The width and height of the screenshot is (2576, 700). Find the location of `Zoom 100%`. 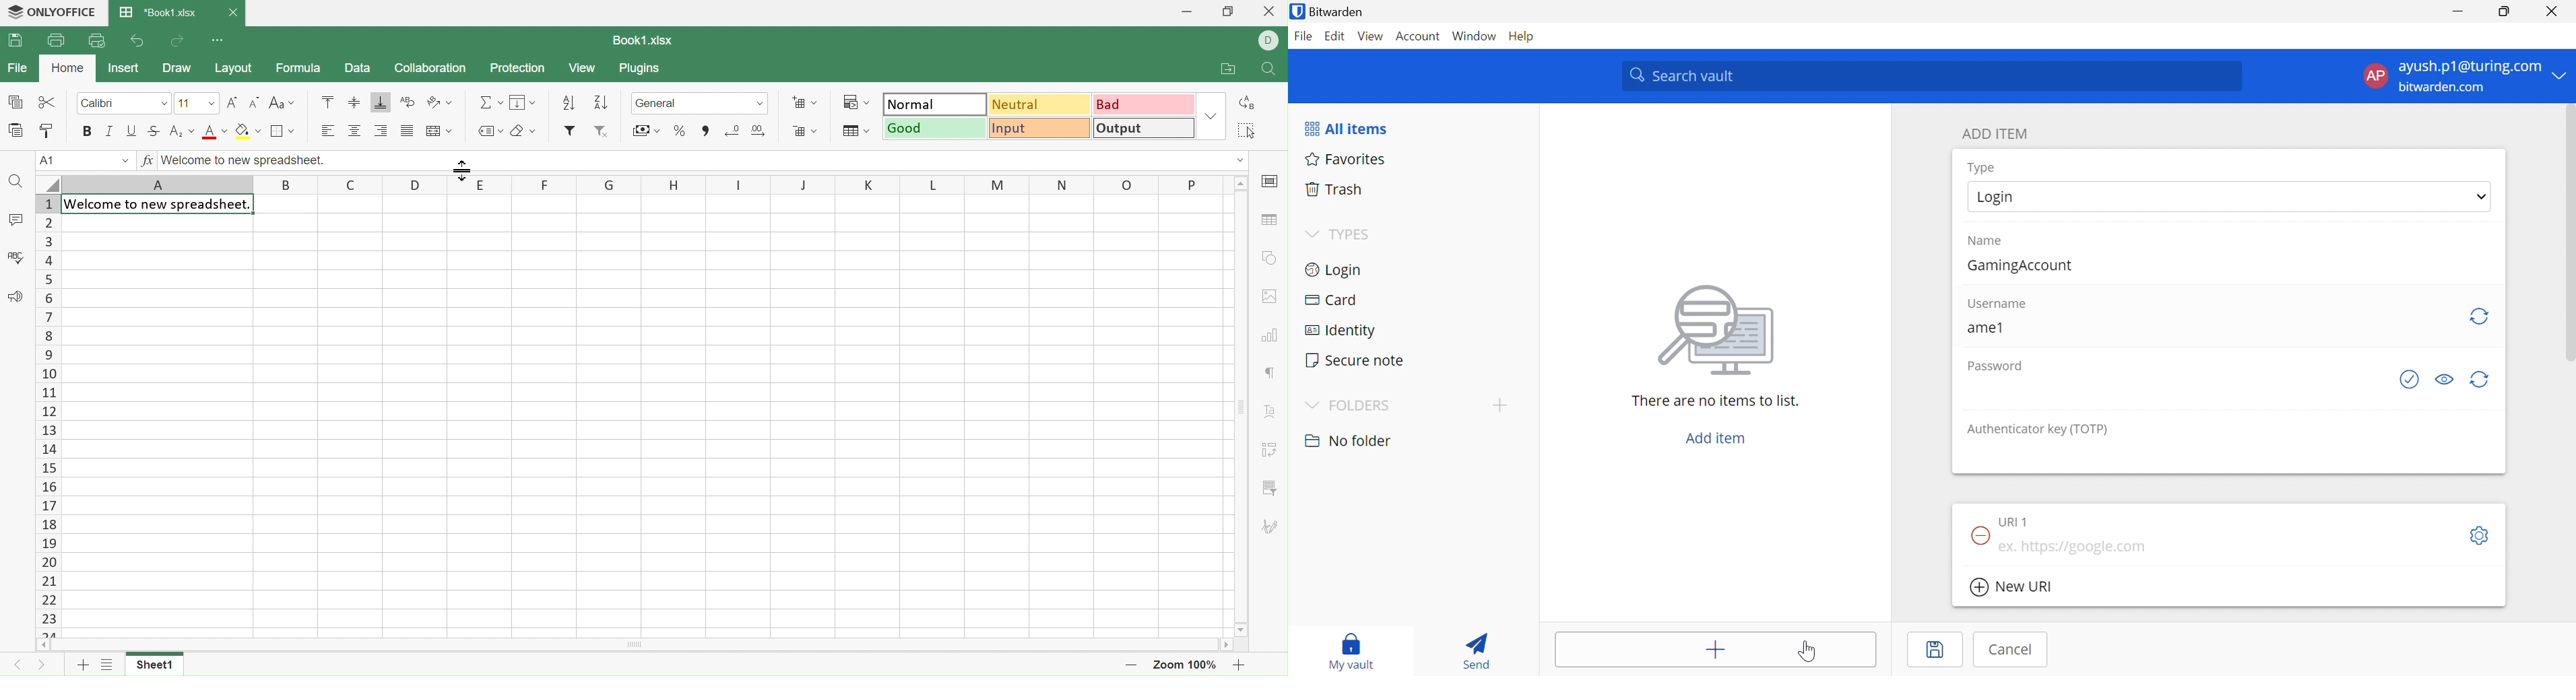

Zoom 100% is located at coordinates (1186, 665).